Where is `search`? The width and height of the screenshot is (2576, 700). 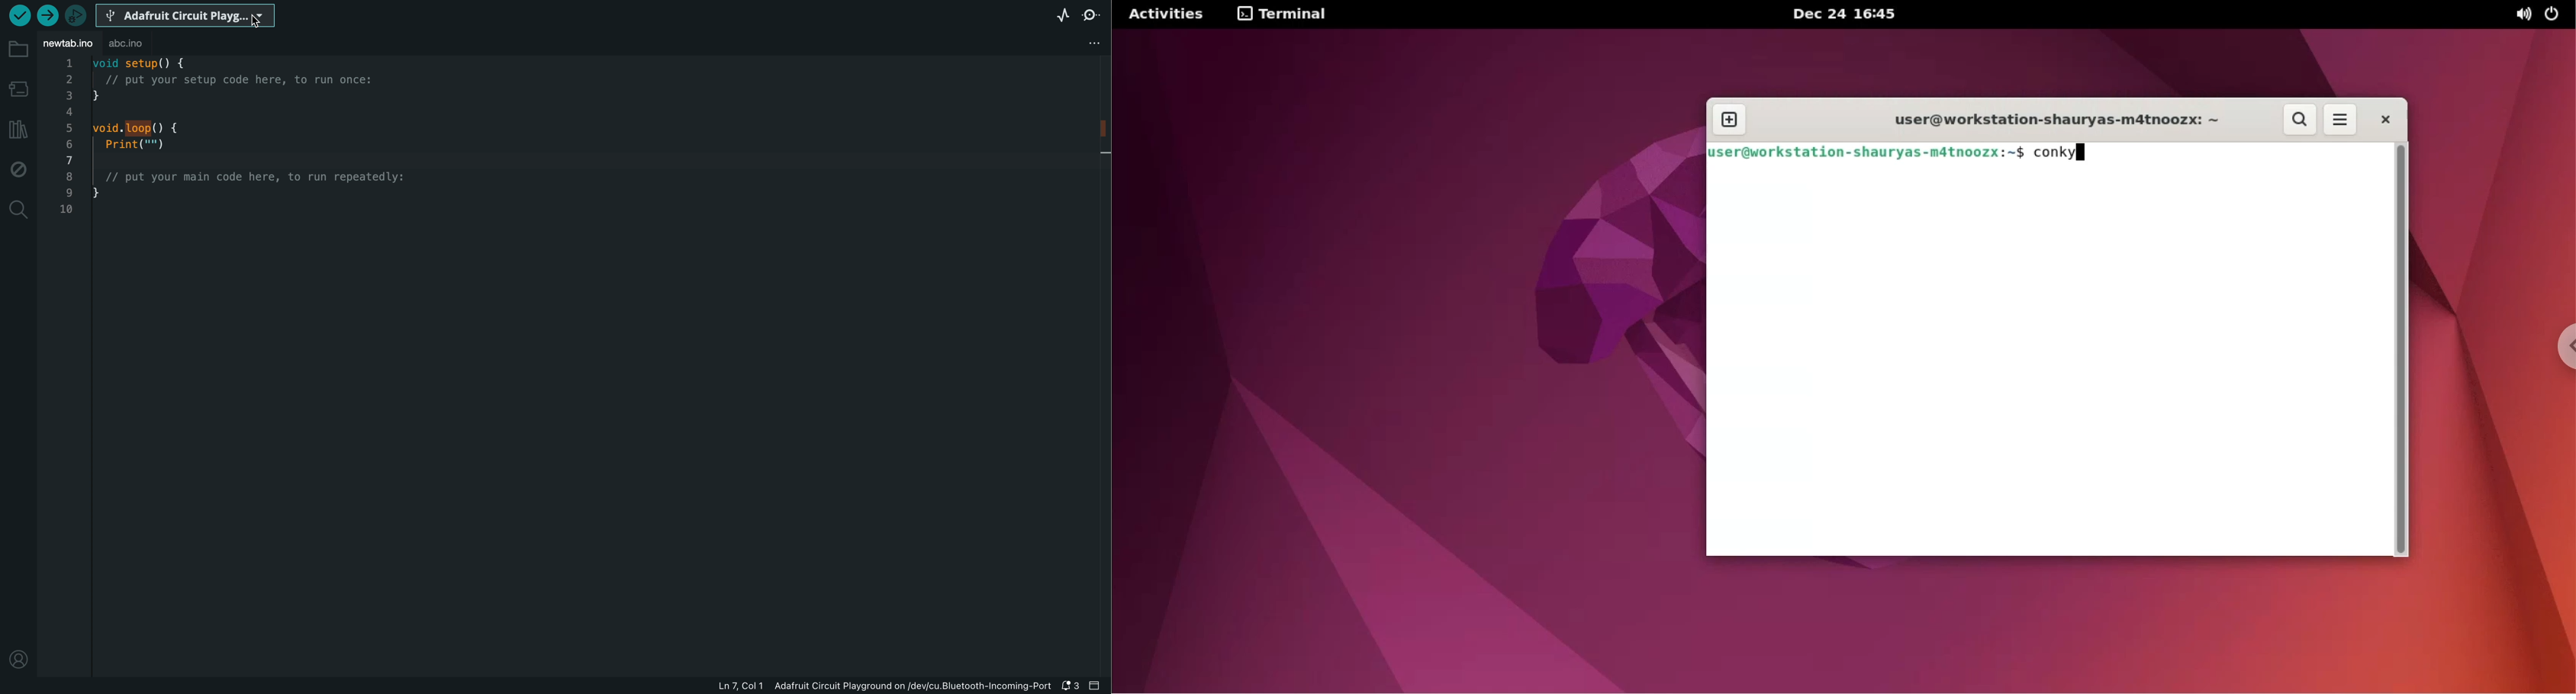 search is located at coordinates (18, 209).